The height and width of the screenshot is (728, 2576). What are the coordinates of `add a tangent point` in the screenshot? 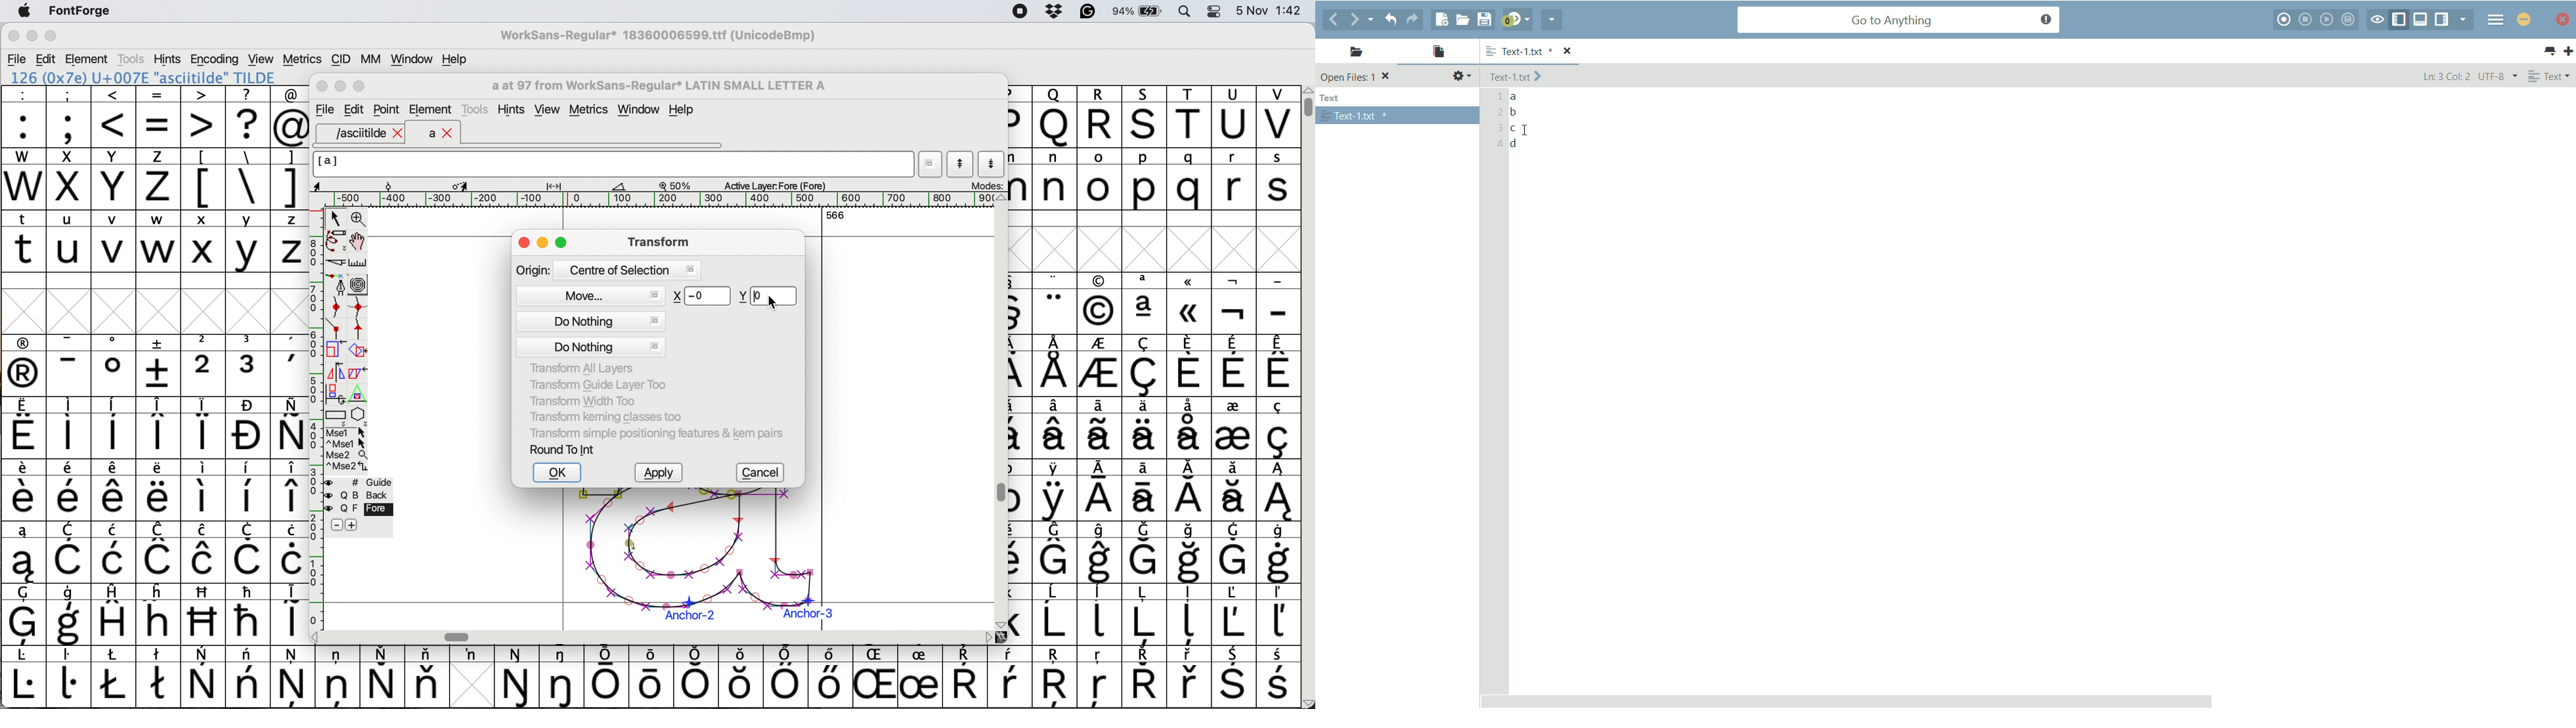 It's located at (361, 329).